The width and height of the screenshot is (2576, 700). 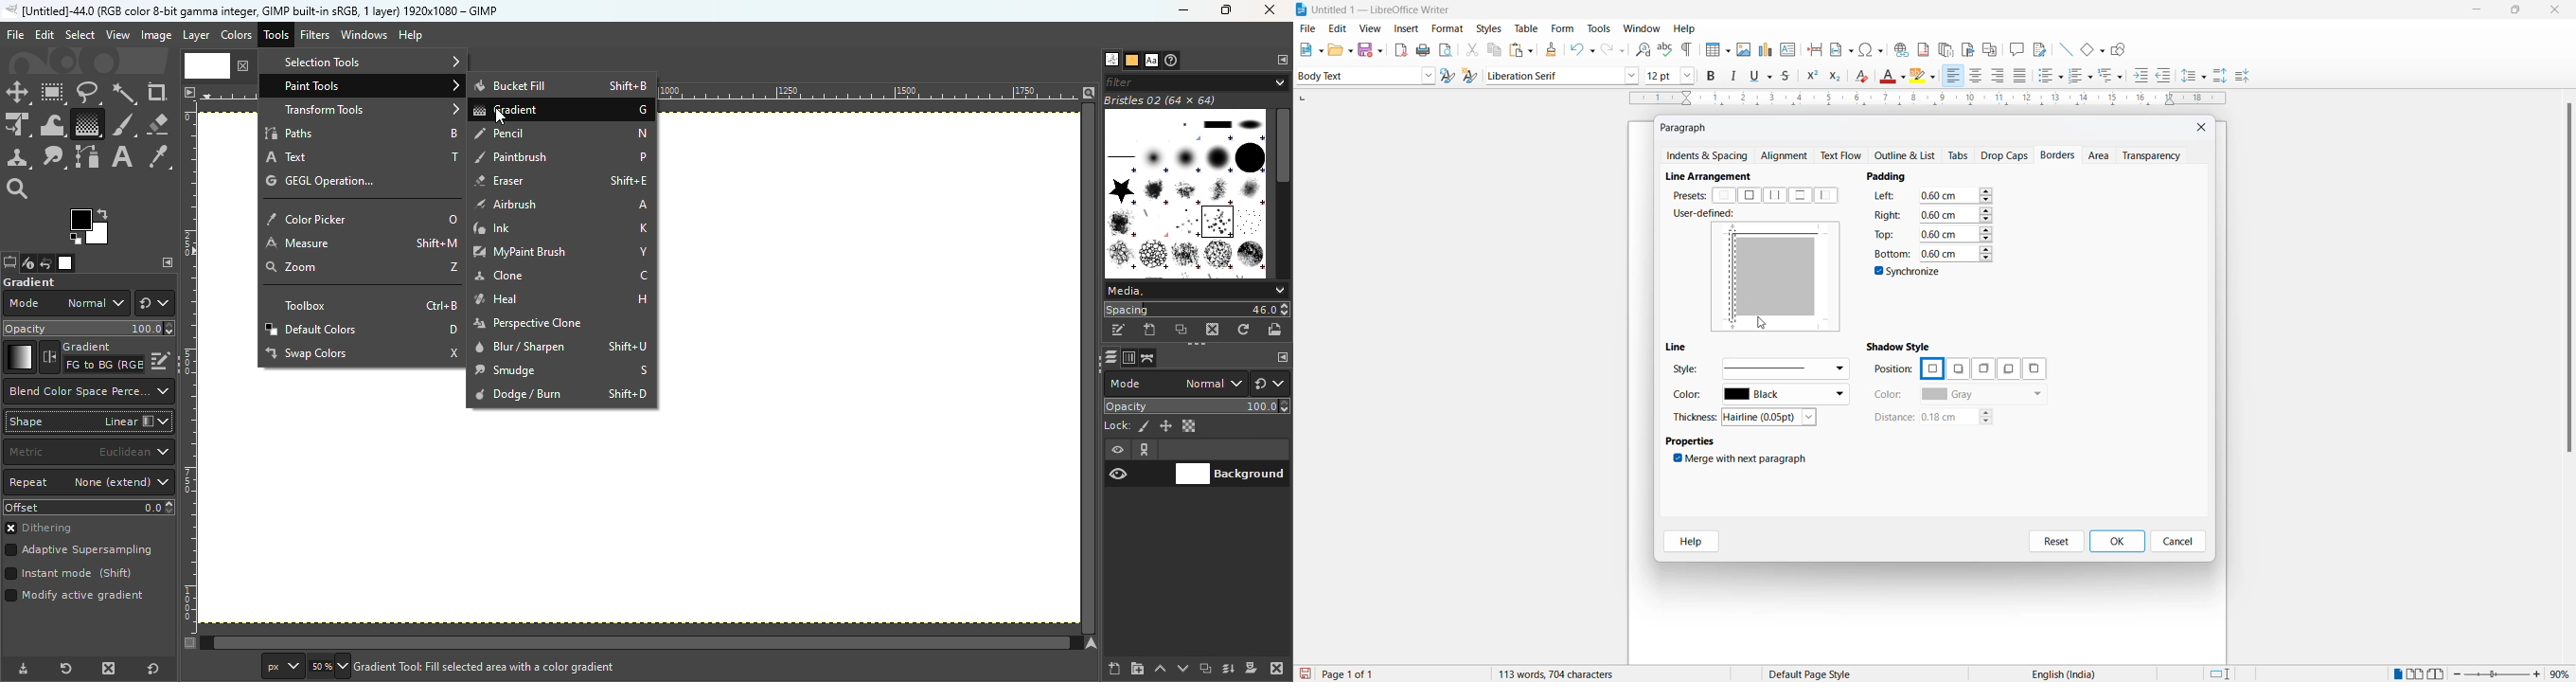 I want to click on insert image, so click(x=1743, y=49).